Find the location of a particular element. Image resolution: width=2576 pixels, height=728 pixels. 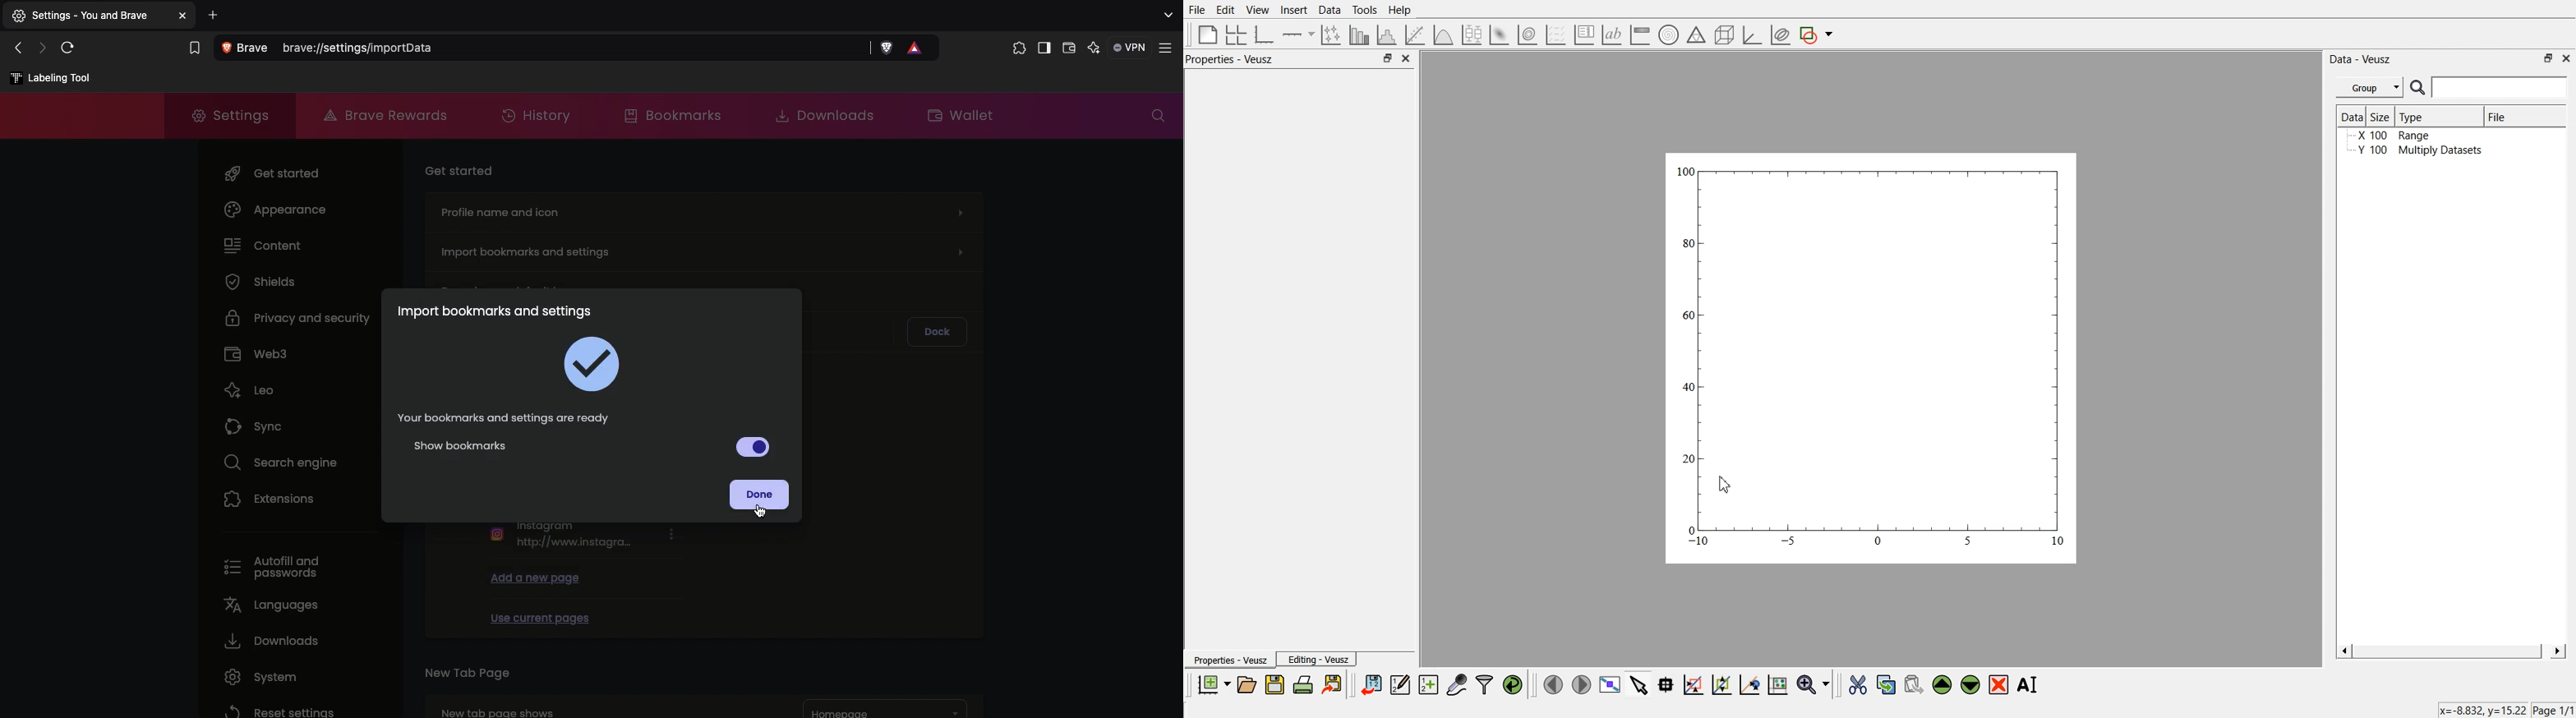

enter search field is located at coordinates (2501, 88).